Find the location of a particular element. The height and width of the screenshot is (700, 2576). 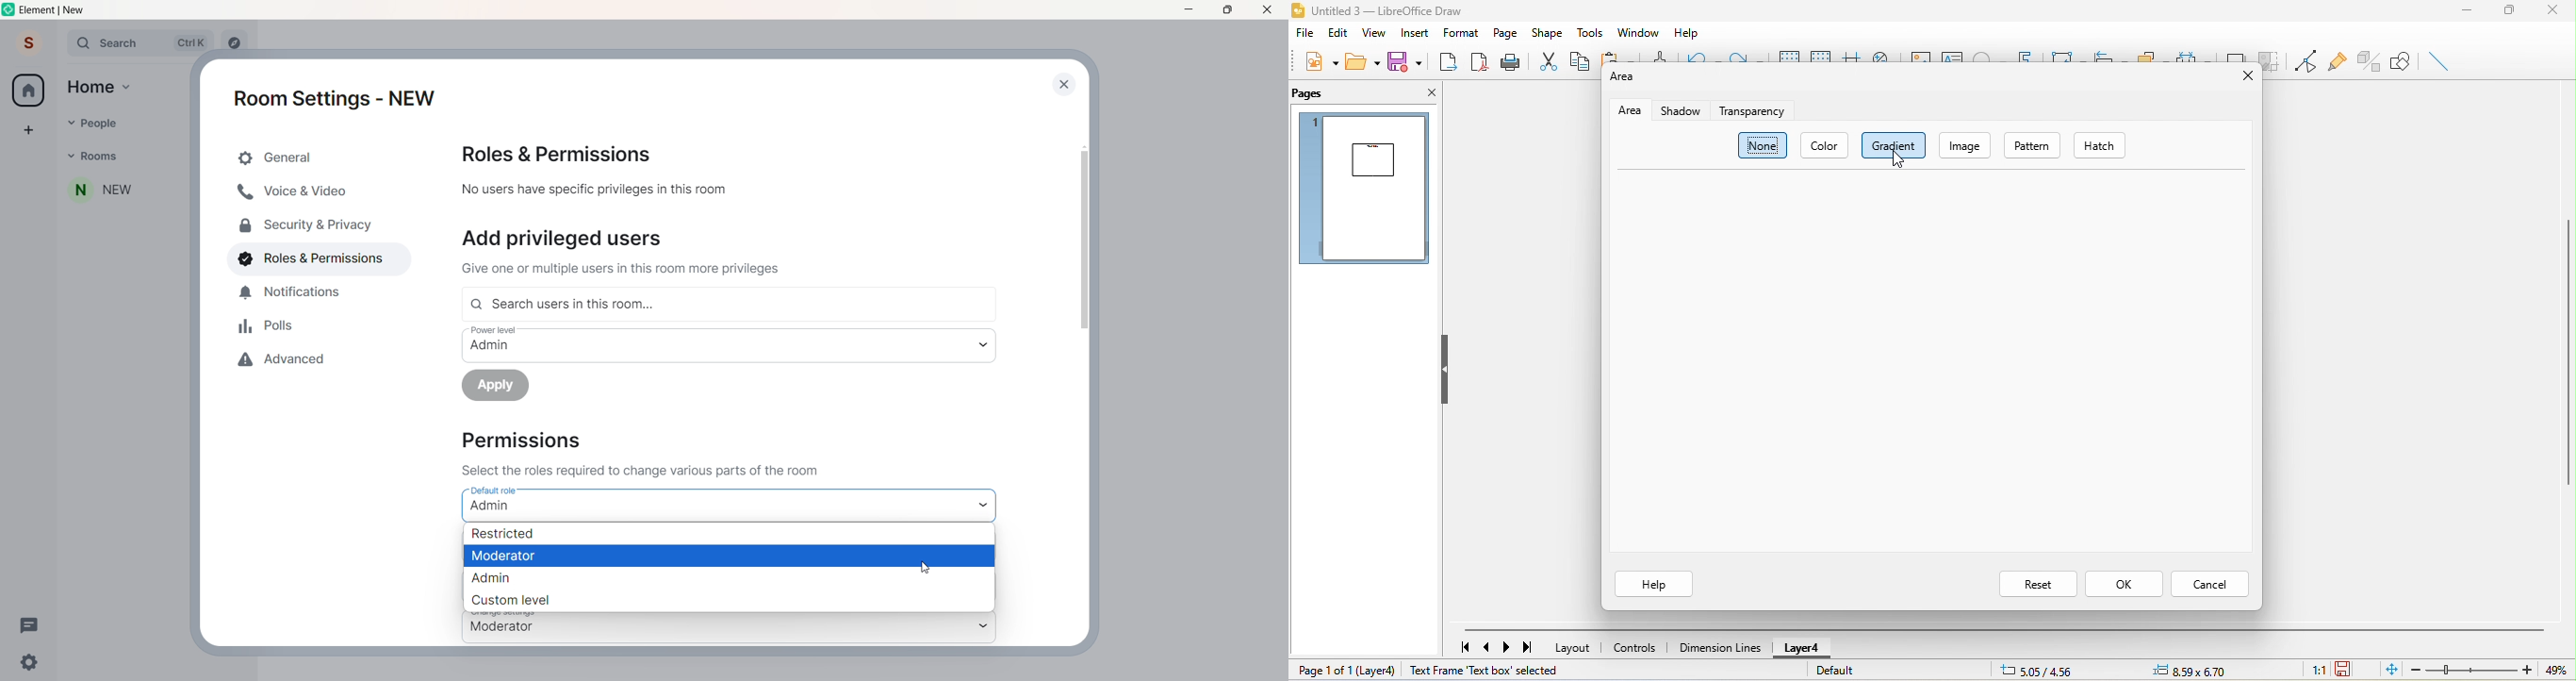

power level dropdown is located at coordinates (985, 346).